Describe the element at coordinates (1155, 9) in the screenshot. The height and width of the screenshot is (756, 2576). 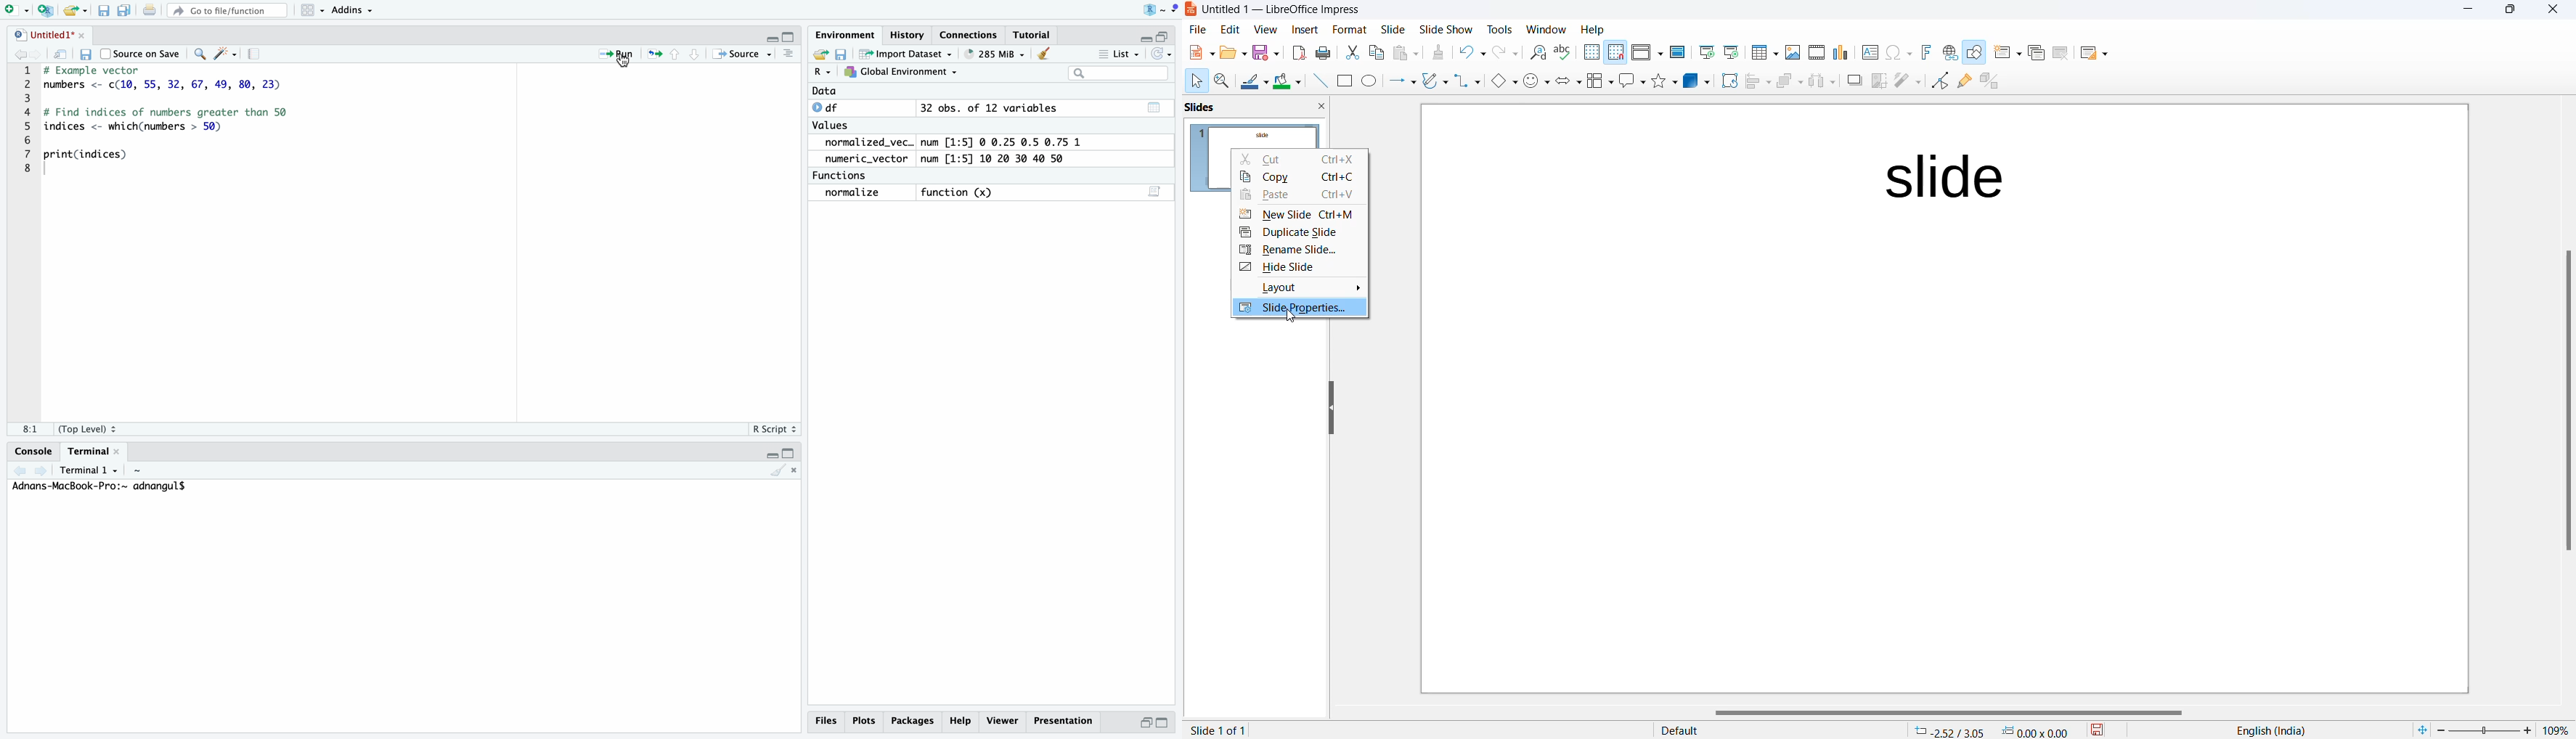
I see `R` at that location.